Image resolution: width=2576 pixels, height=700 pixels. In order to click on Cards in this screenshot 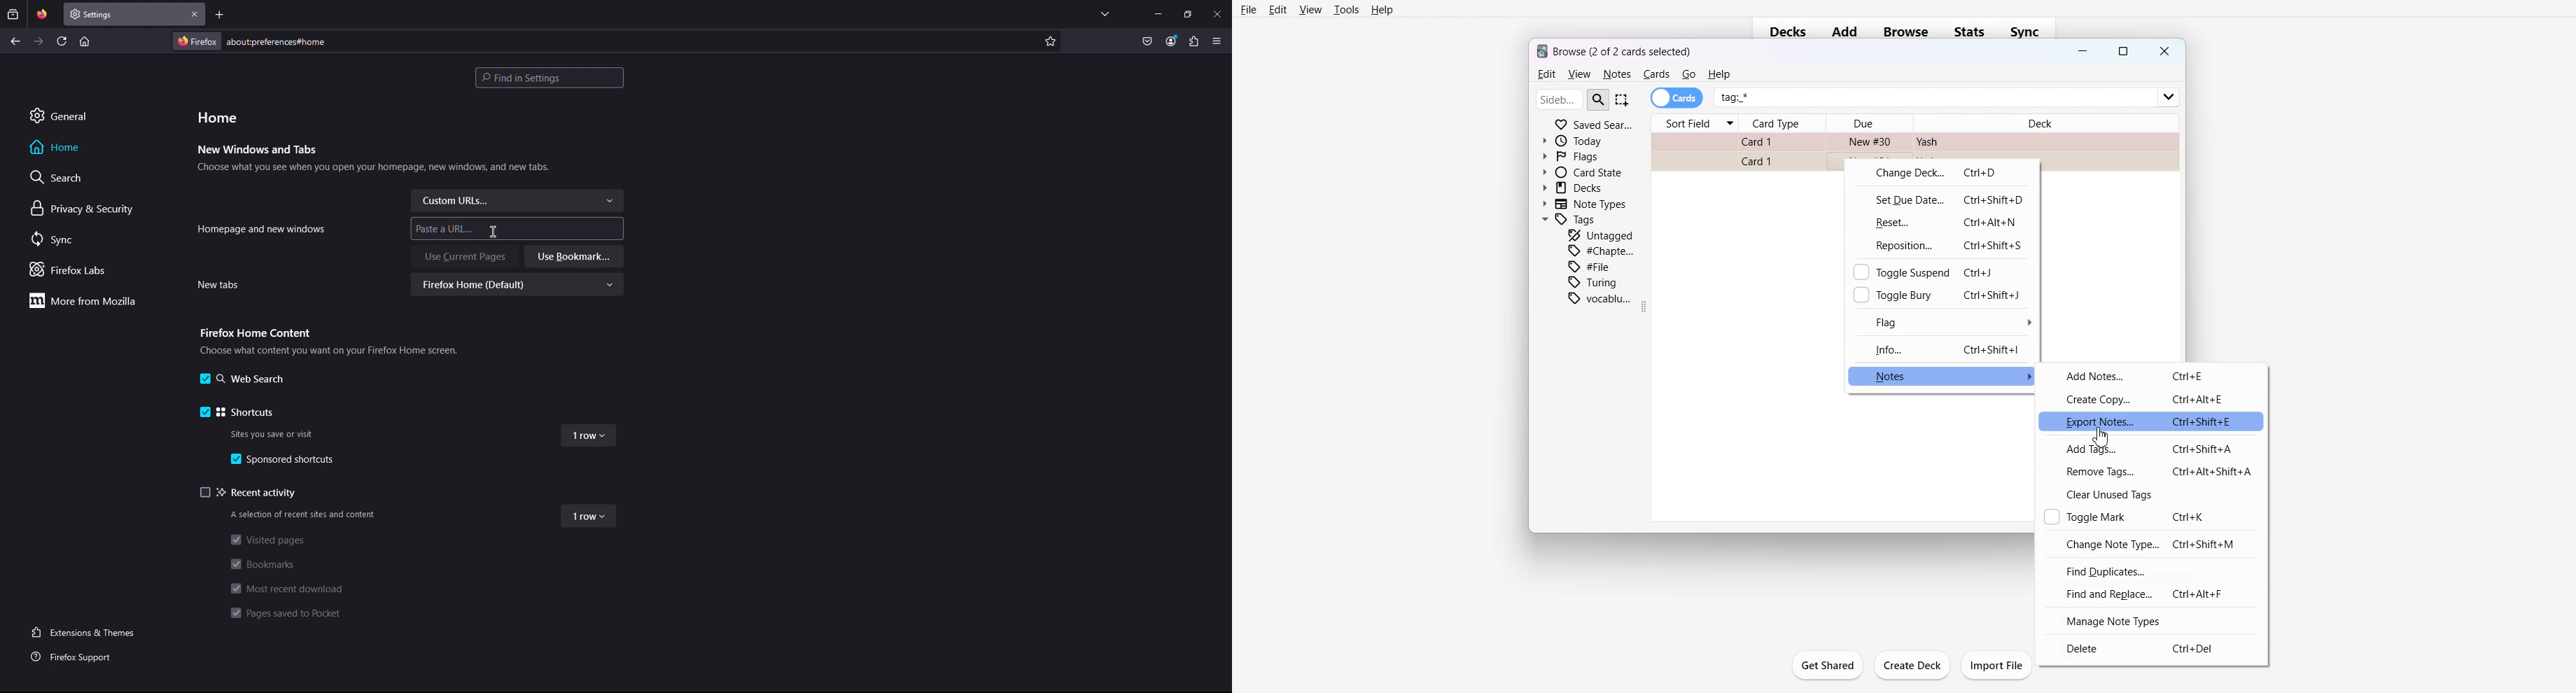, I will do `click(1677, 98)`.